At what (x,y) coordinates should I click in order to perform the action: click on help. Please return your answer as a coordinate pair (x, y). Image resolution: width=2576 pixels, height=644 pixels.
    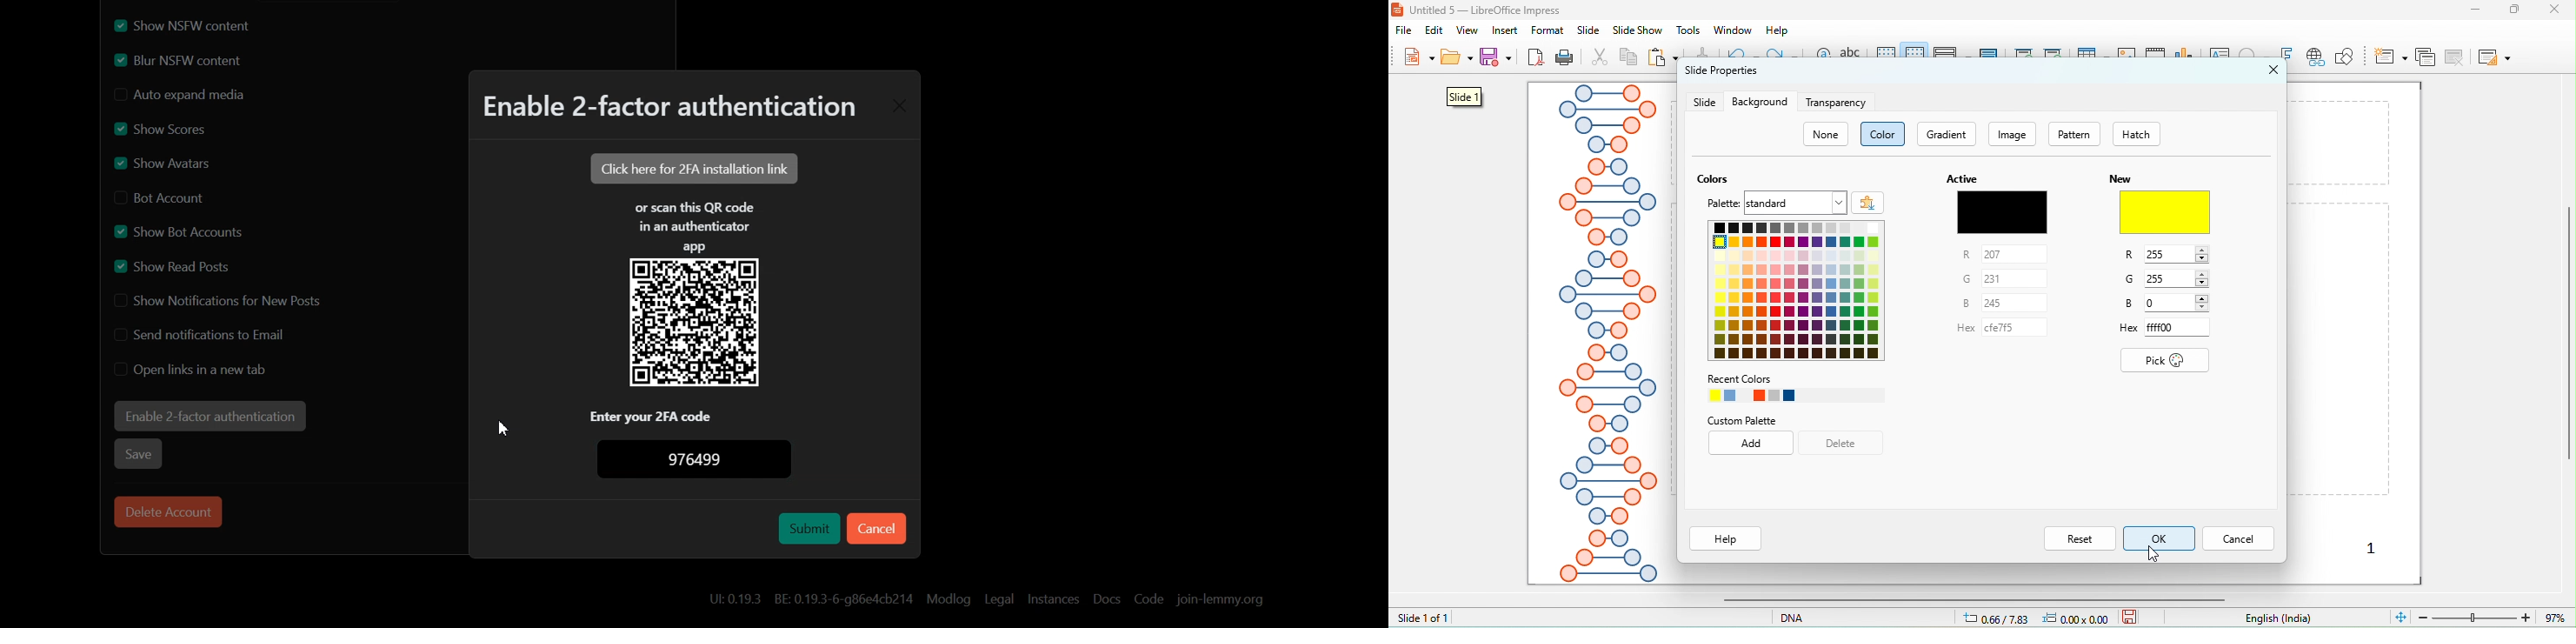
    Looking at the image, I should click on (1727, 538).